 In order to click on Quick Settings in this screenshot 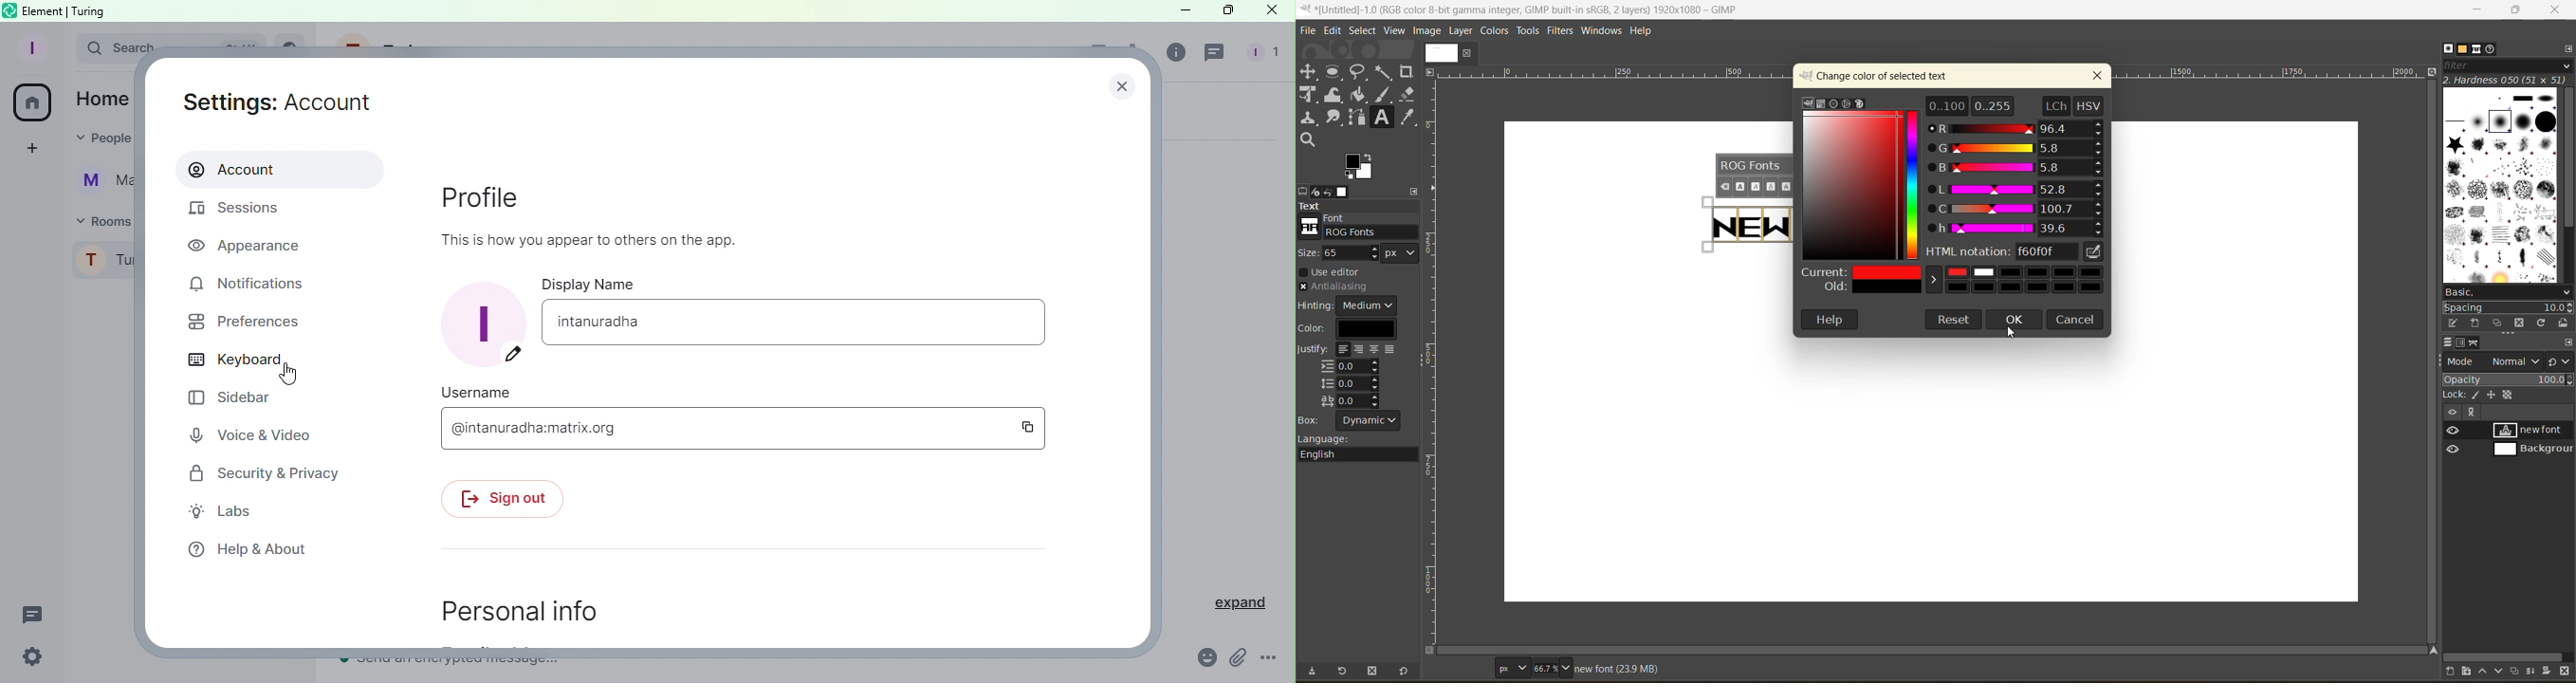, I will do `click(32, 658)`.